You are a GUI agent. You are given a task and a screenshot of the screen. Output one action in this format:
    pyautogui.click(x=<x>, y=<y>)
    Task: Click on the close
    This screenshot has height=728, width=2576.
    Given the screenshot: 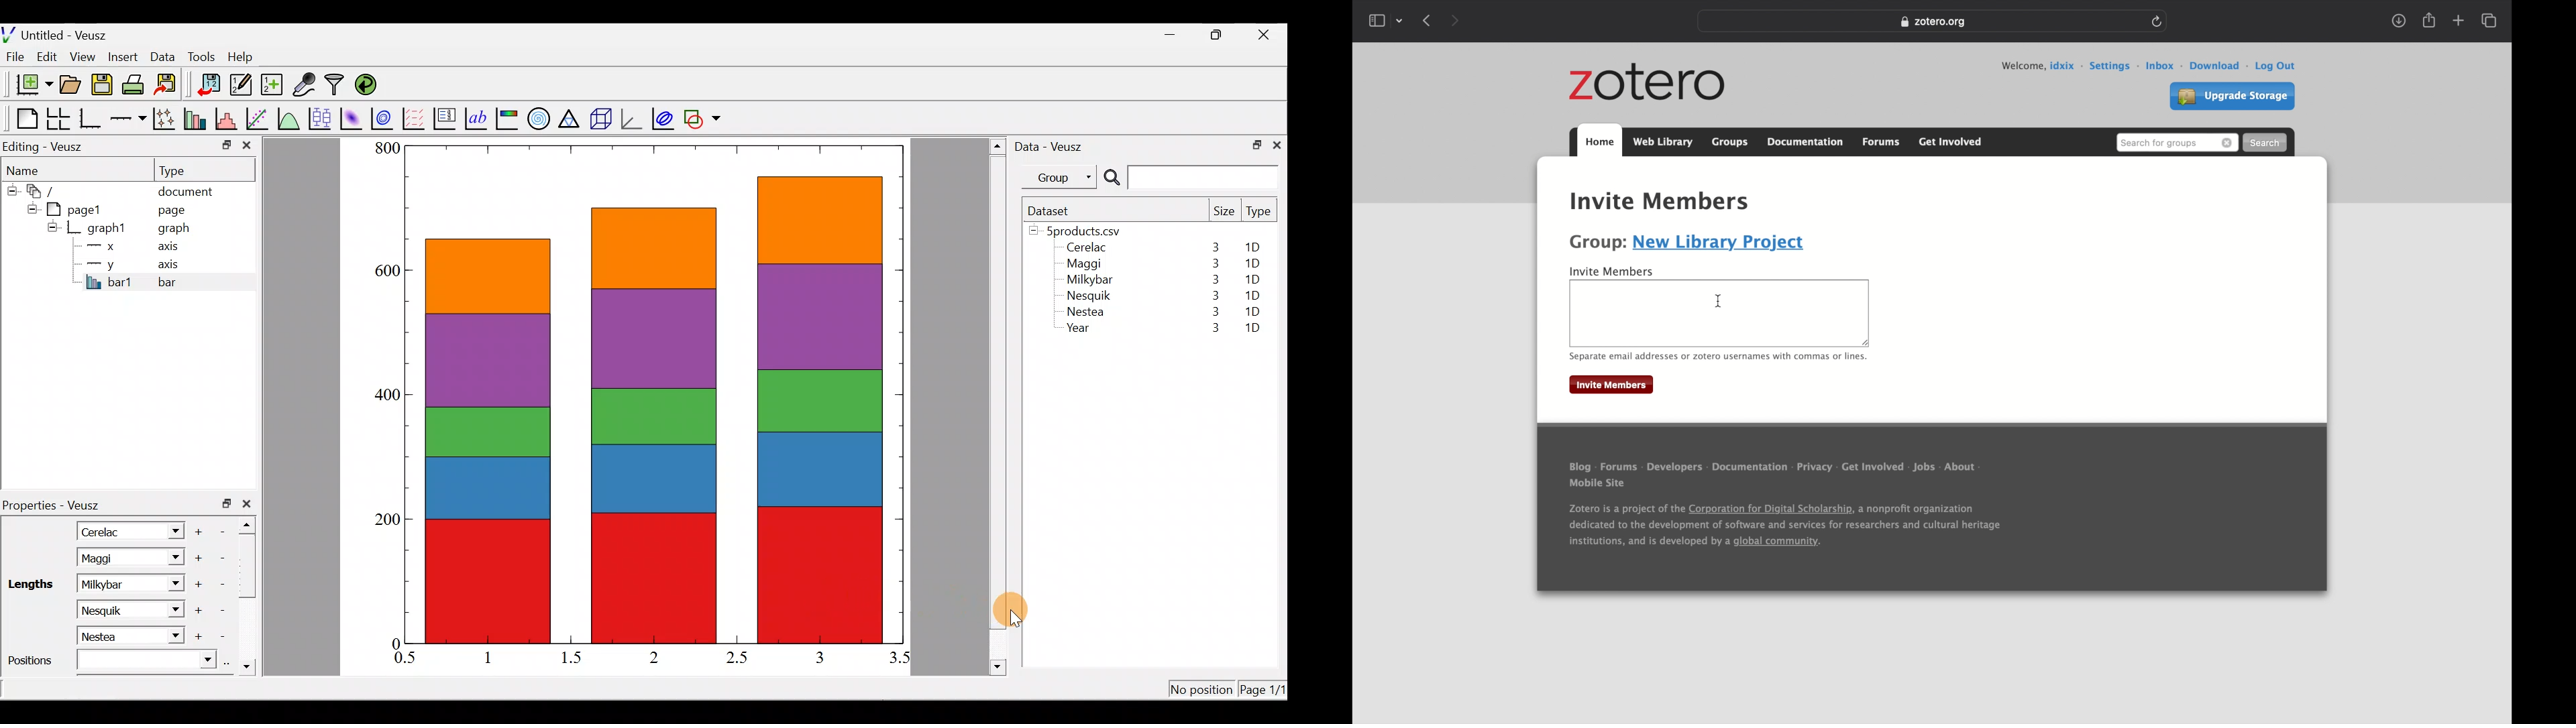 What is the action you would take?
    pyautogui.click(x=250, y=503)
    